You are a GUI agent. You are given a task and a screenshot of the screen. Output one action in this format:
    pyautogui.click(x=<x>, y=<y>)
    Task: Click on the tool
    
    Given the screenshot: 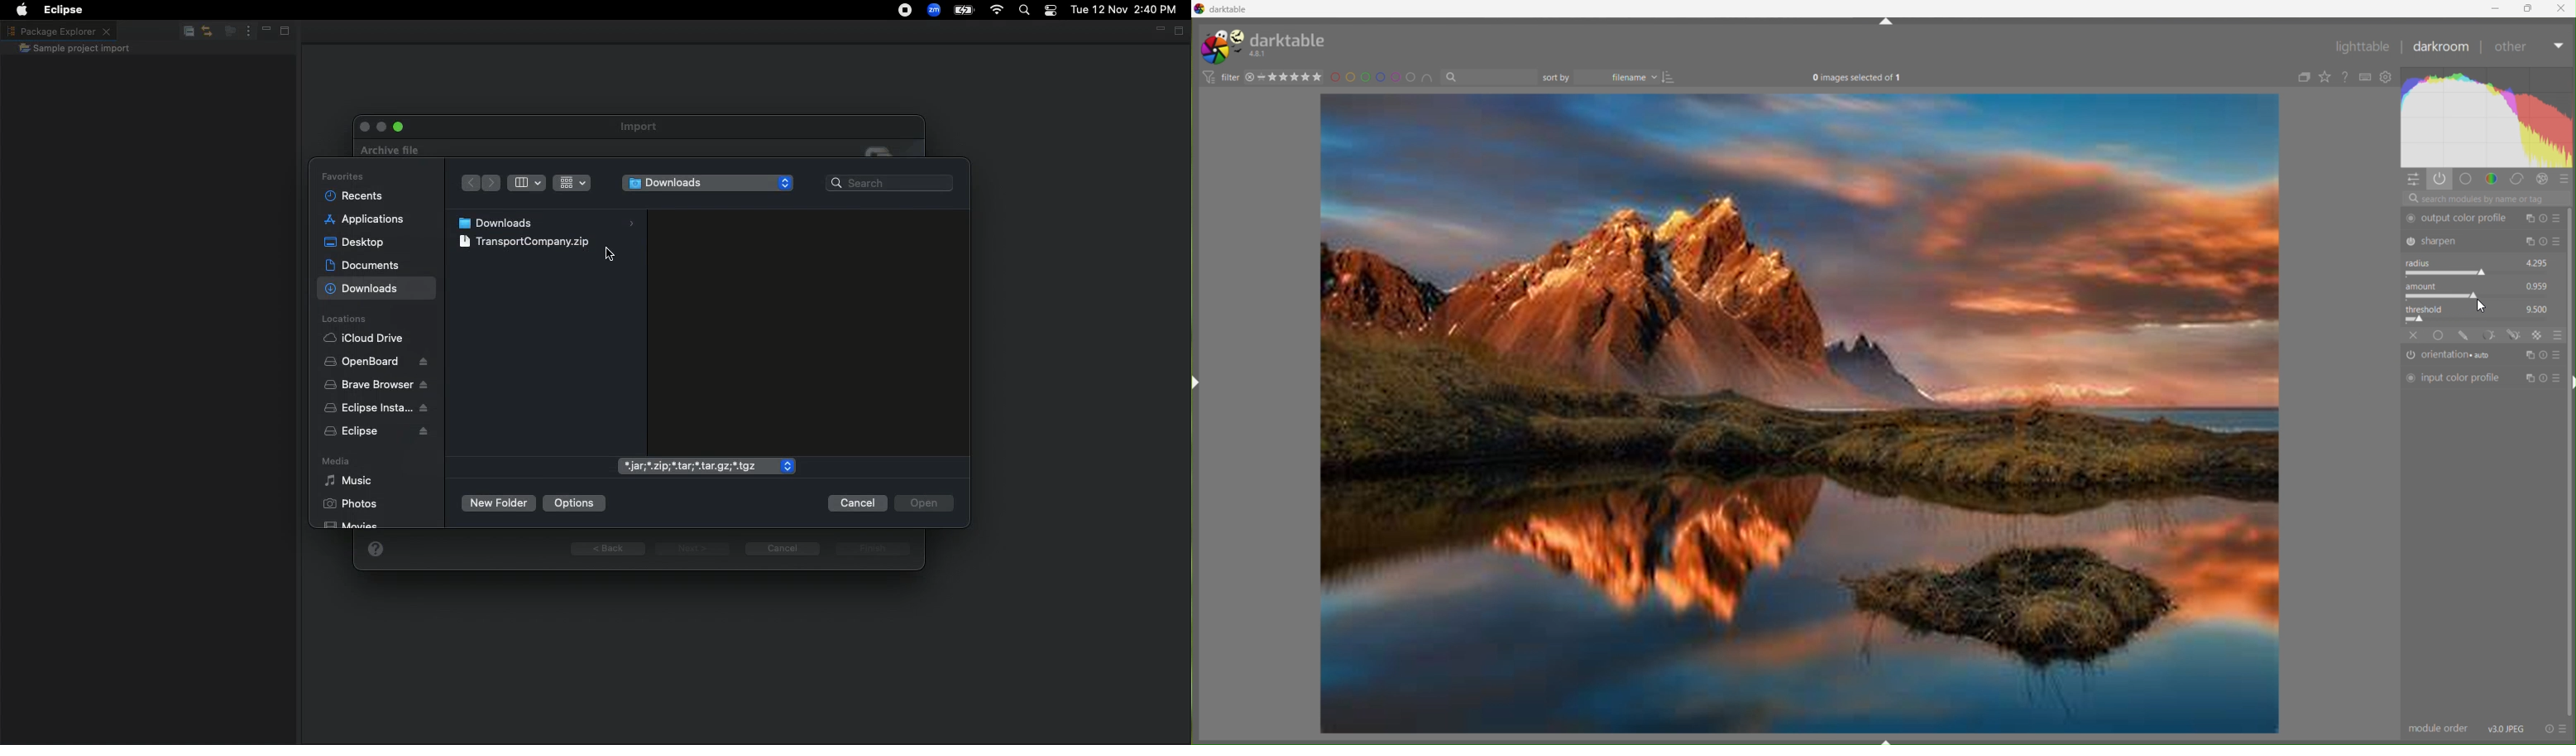 What is the action you would take?
    pyautogui.click(x=2515, y=335)
    